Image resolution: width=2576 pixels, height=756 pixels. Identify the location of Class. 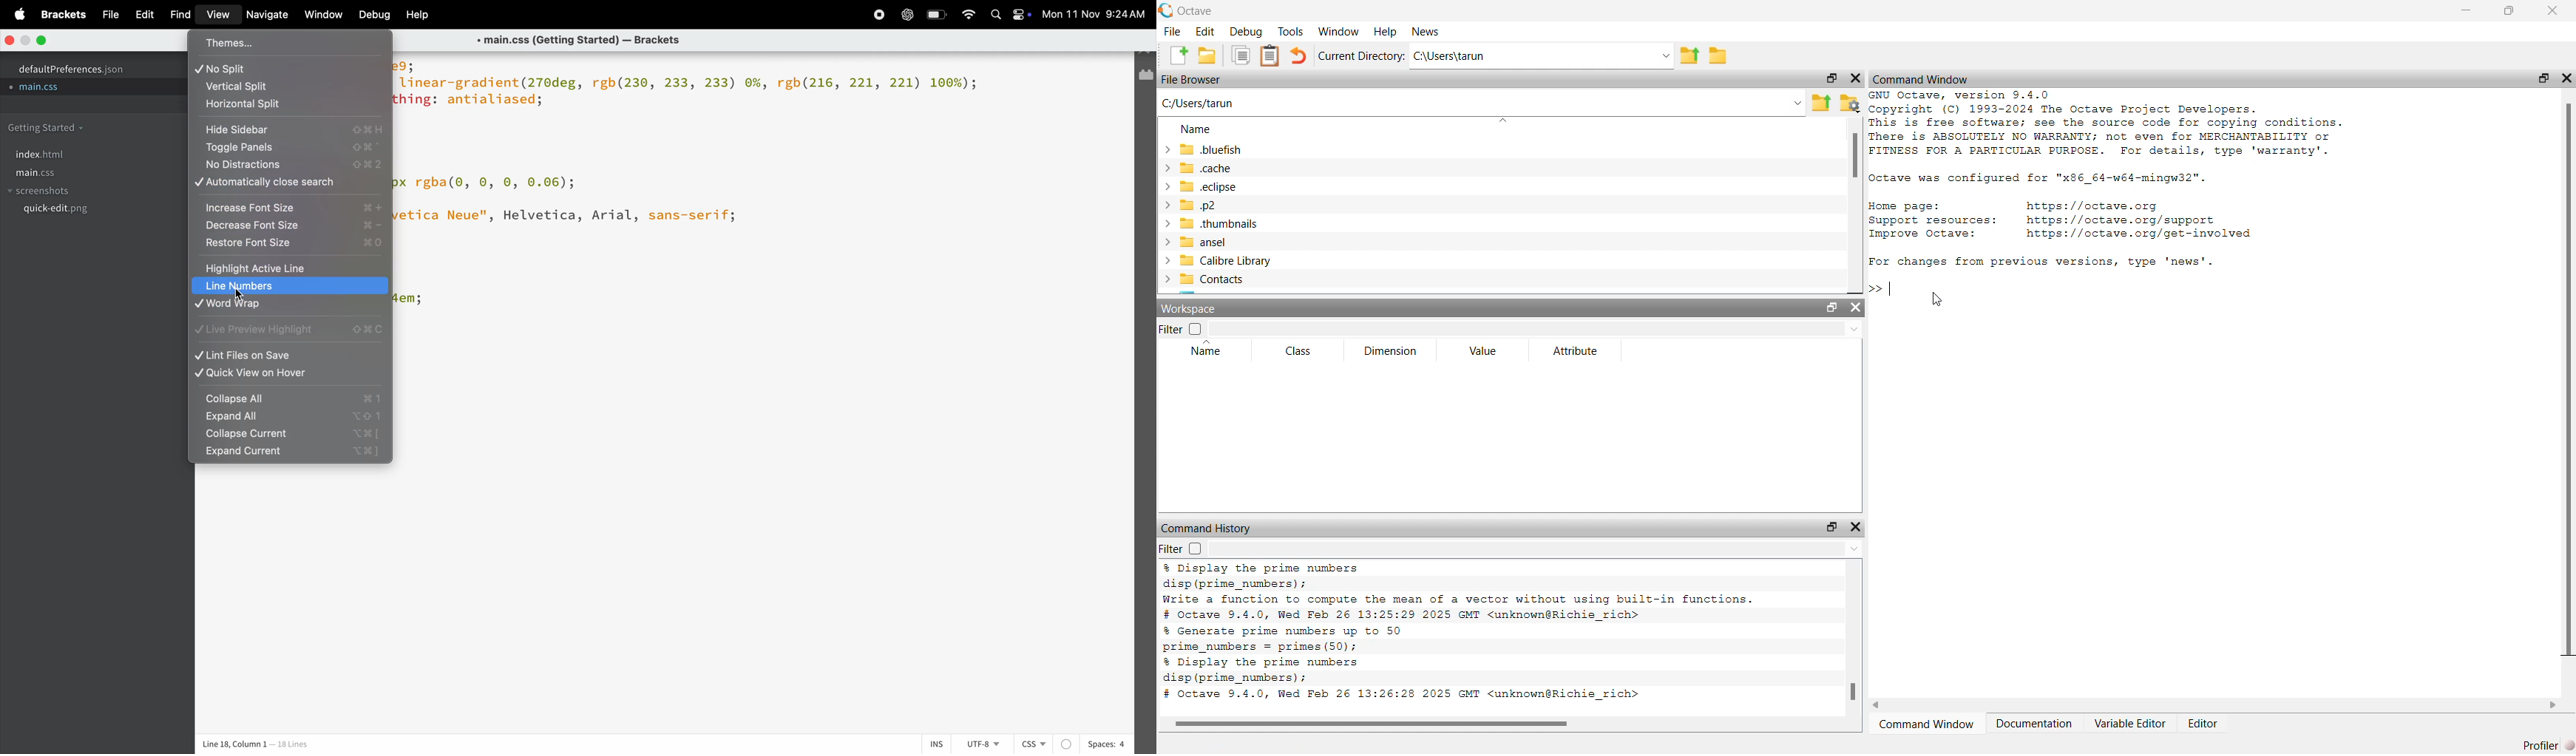
(1298, 350).